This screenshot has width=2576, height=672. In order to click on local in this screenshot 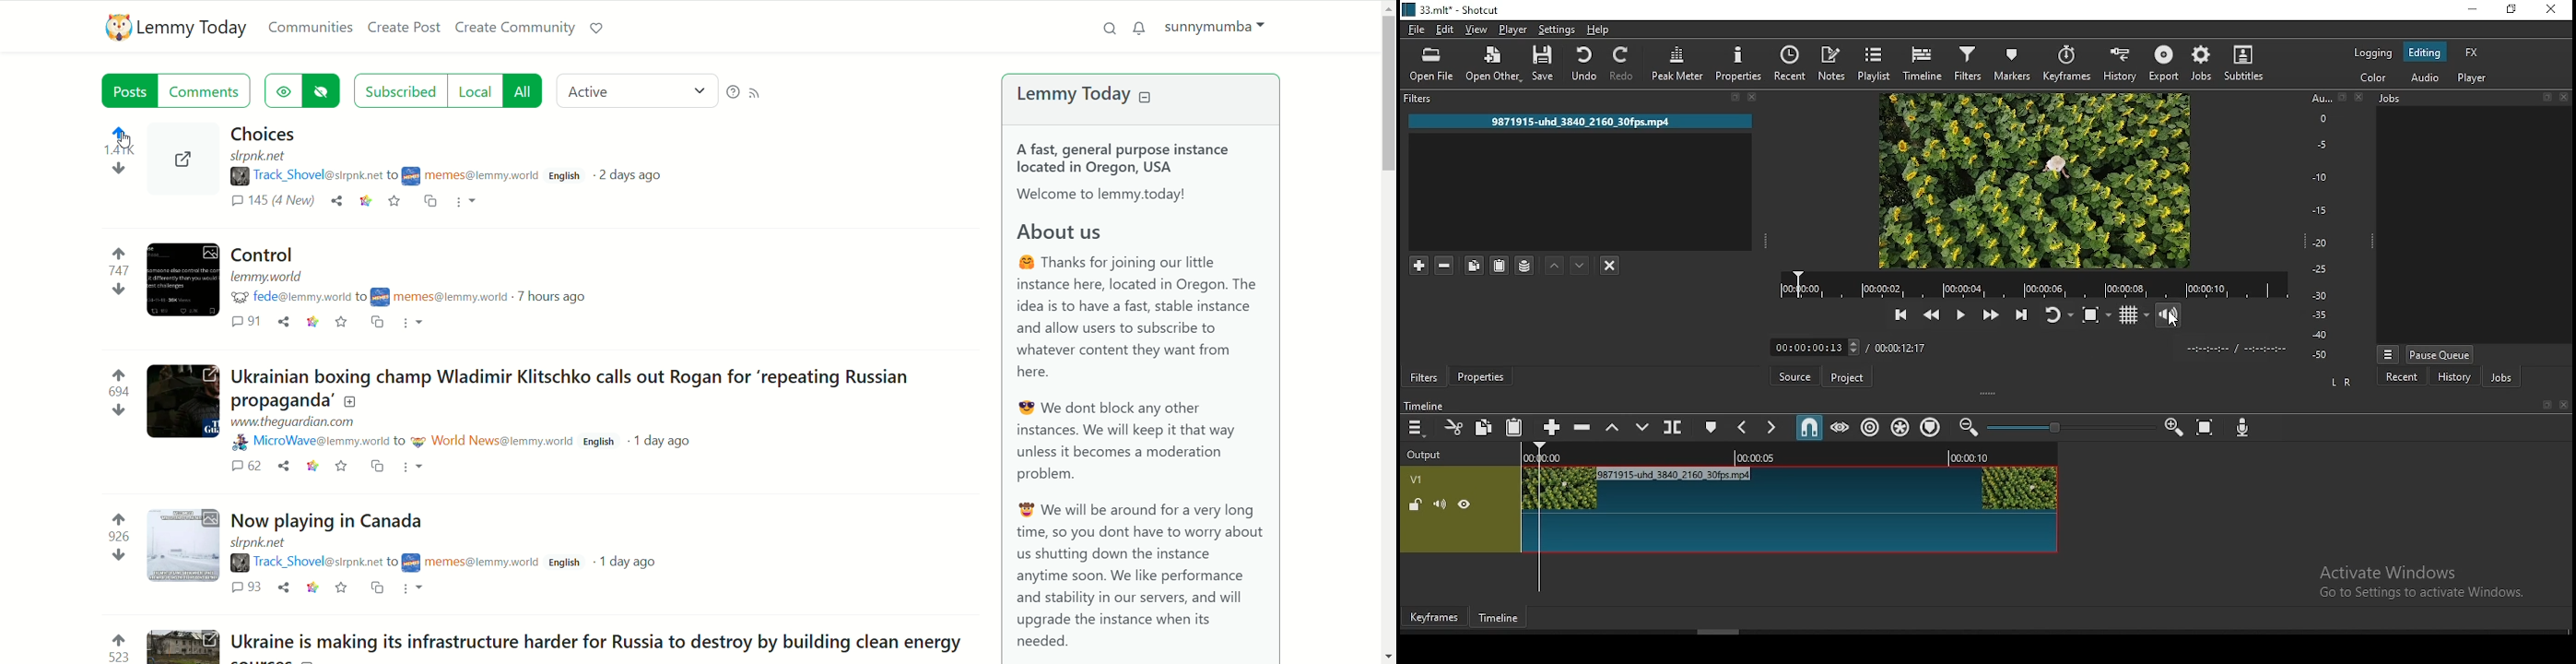, I will do `click(477, 92)`.